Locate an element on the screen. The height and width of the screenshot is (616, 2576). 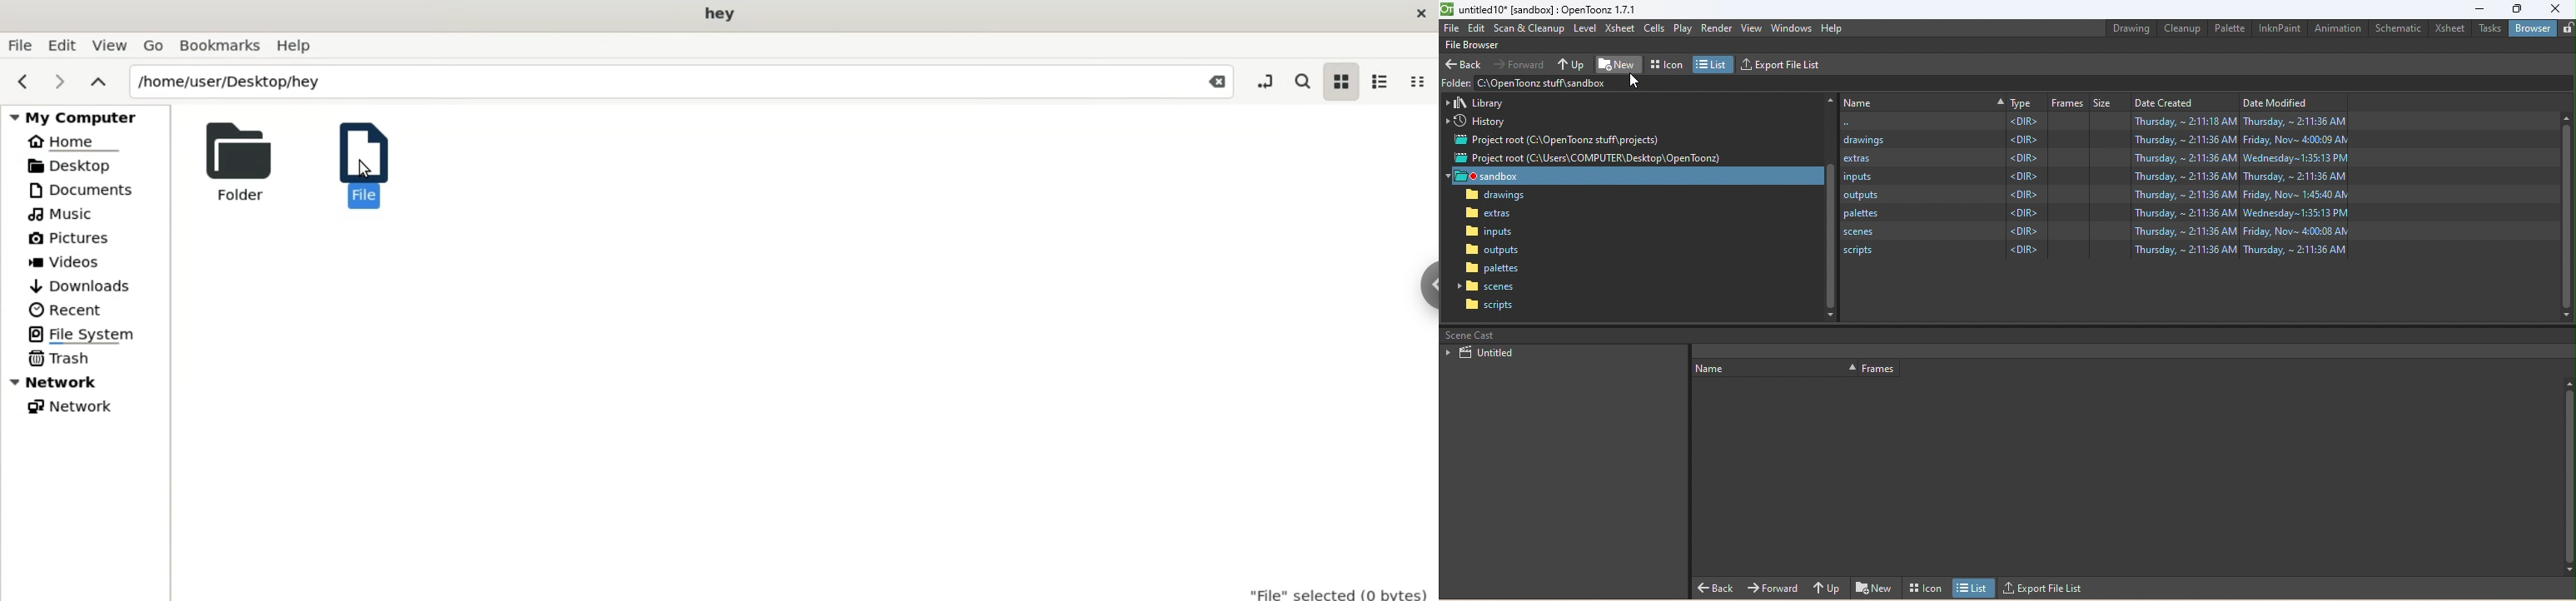
Untitled is located at coordinates (1484, 351).